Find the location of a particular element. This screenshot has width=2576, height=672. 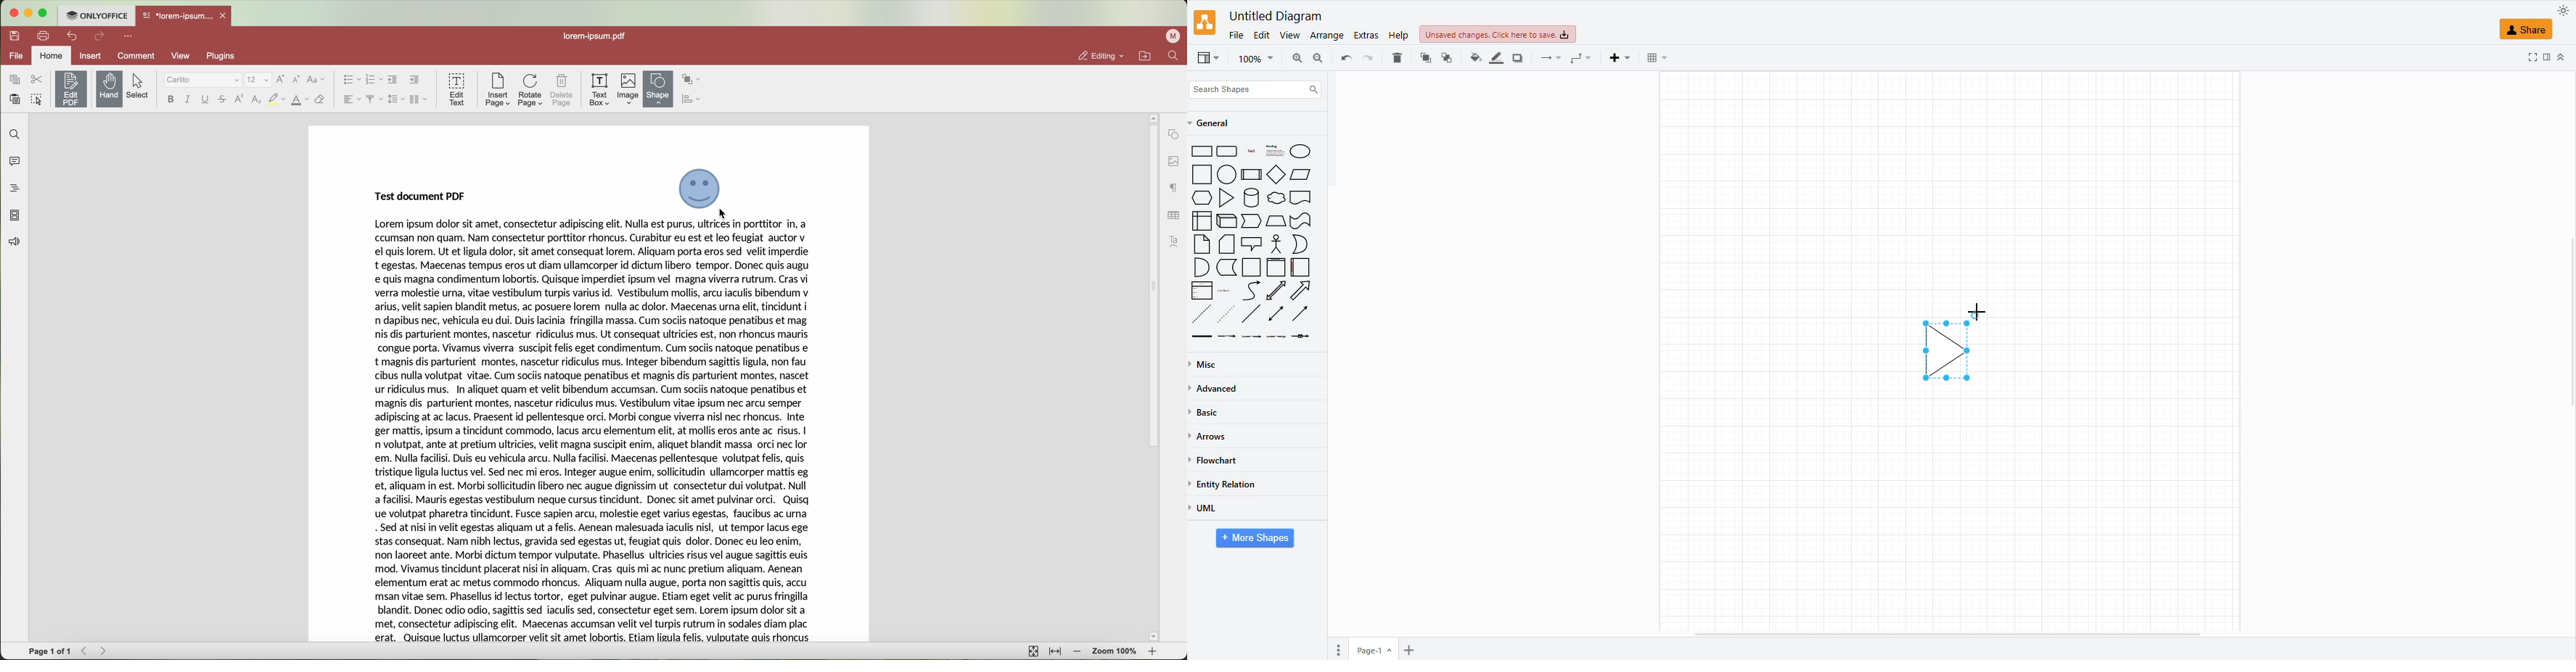

select is located at coordinates (141, 86).